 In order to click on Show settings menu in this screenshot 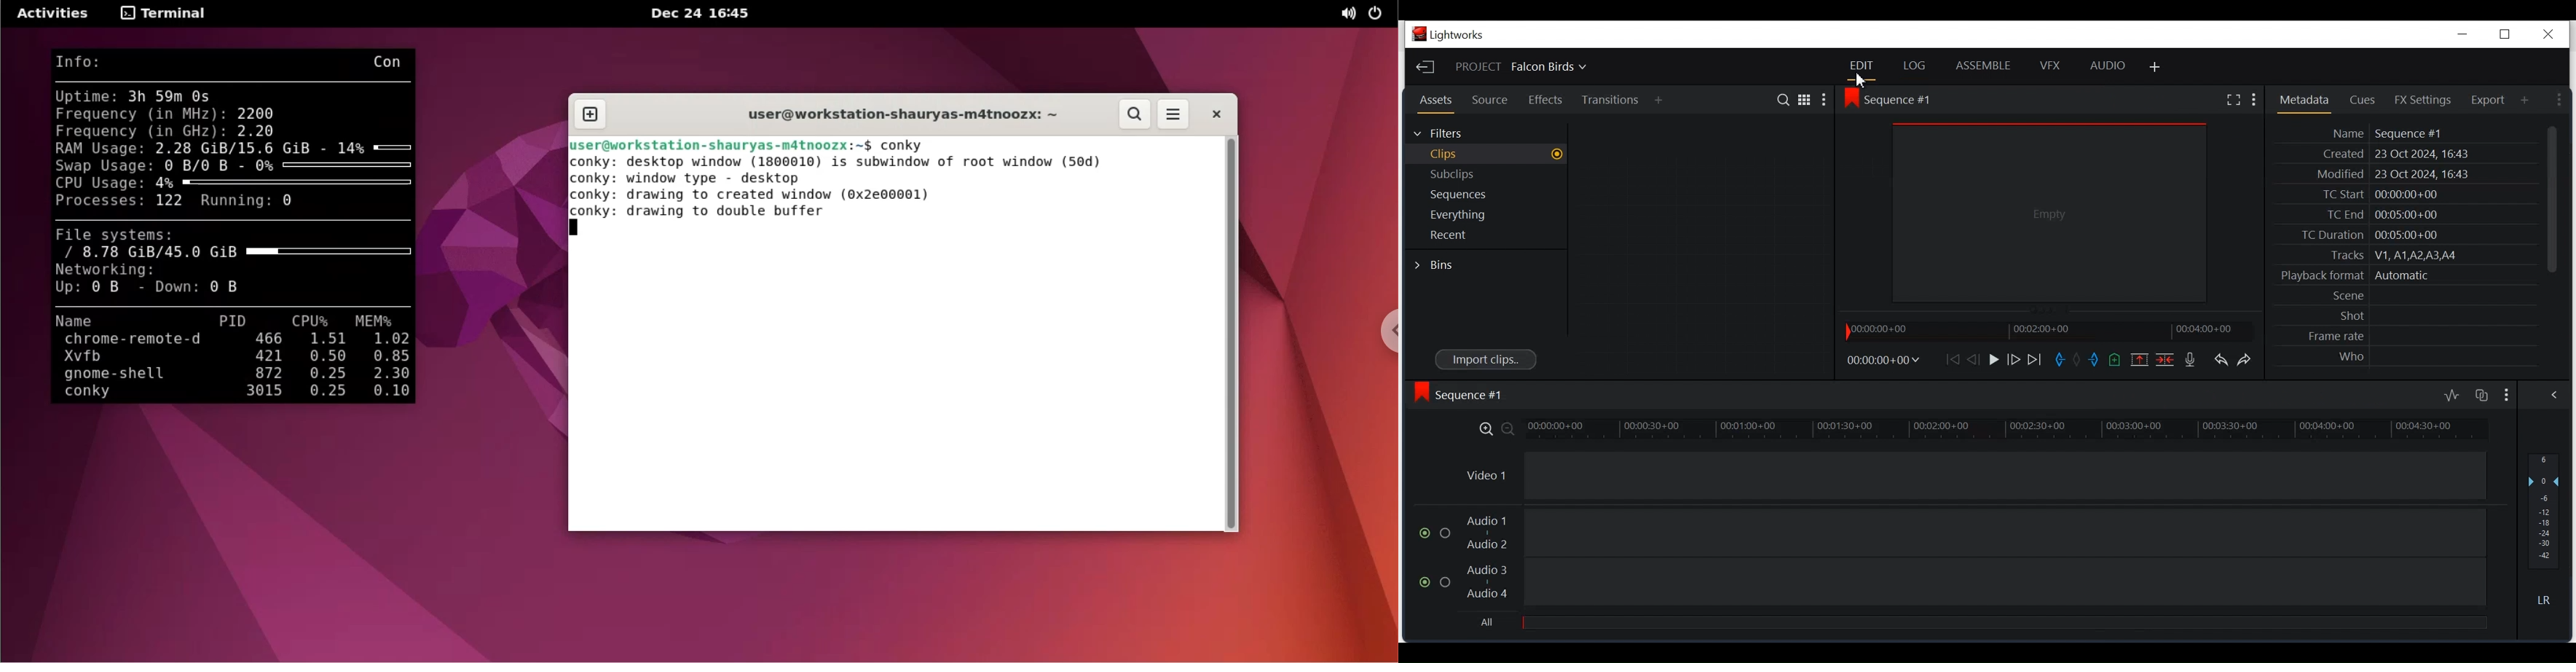, I will do `click(2558, 99)`.